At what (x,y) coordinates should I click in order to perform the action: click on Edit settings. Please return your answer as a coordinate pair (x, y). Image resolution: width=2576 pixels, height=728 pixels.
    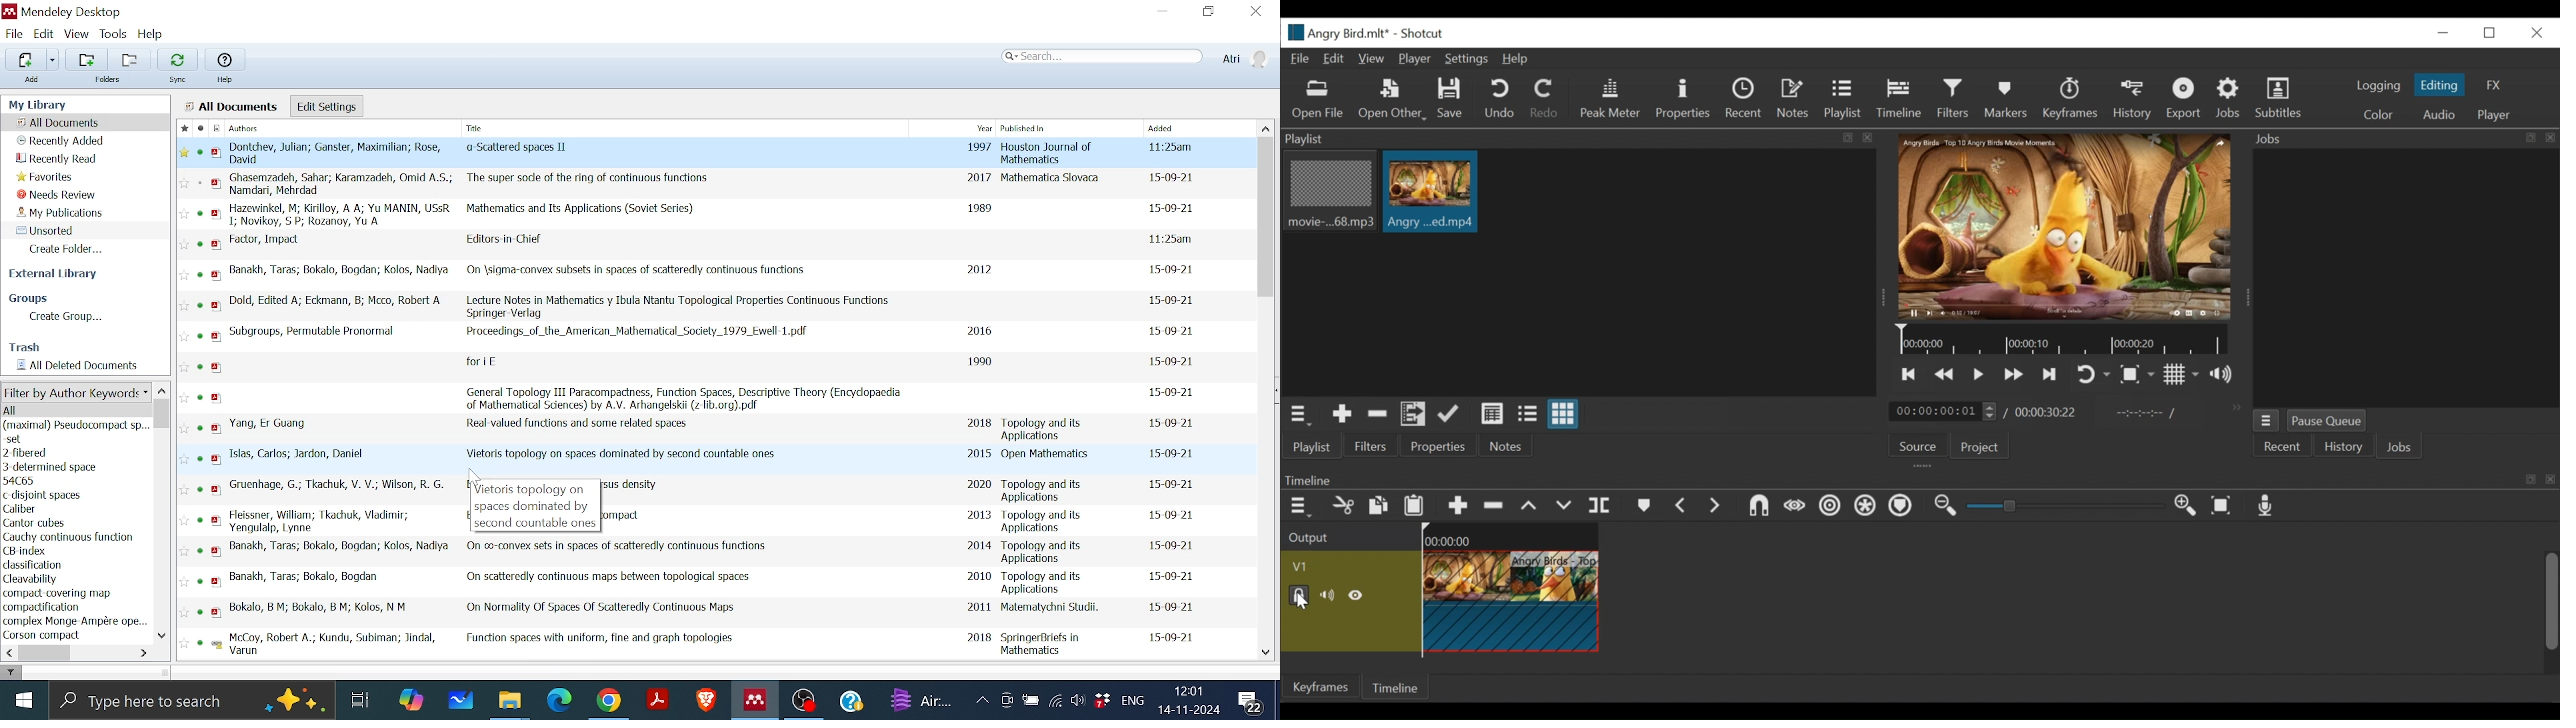
    Looking at the image, I should click on (324, 104).